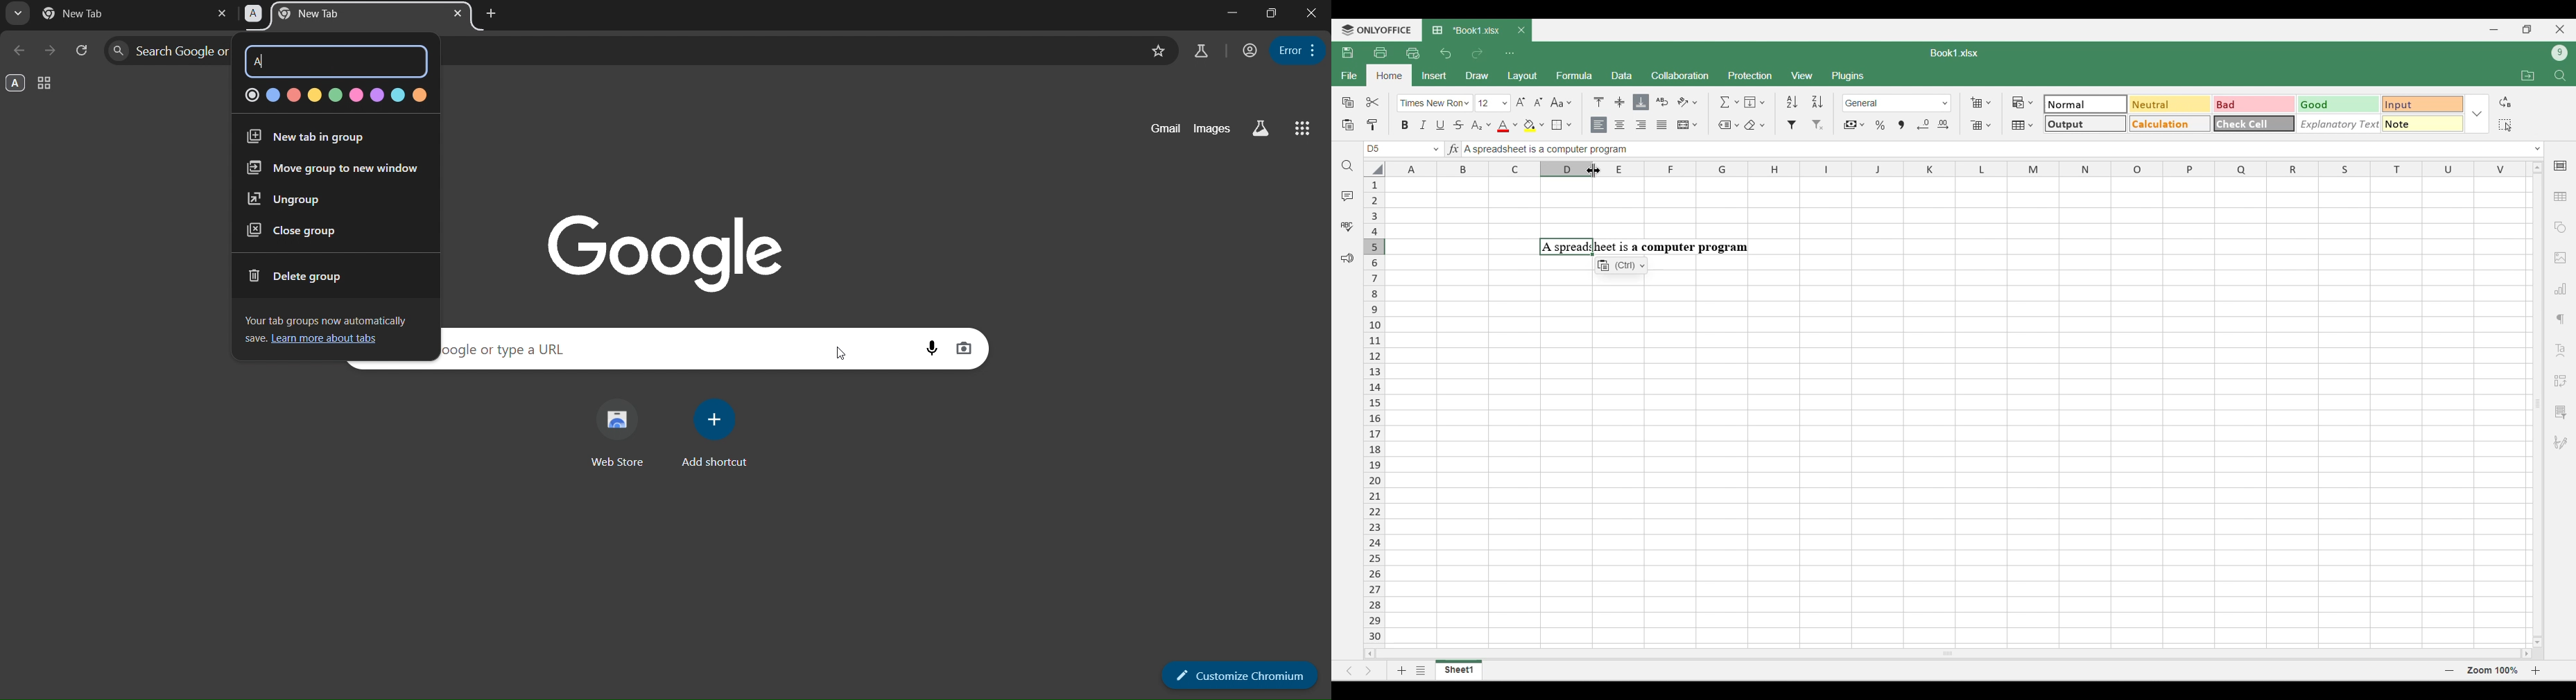  What do you see at coordinates (1375, 412) in the screenshot?
I see `Vertical marker` at bounding box center [1375, 412].